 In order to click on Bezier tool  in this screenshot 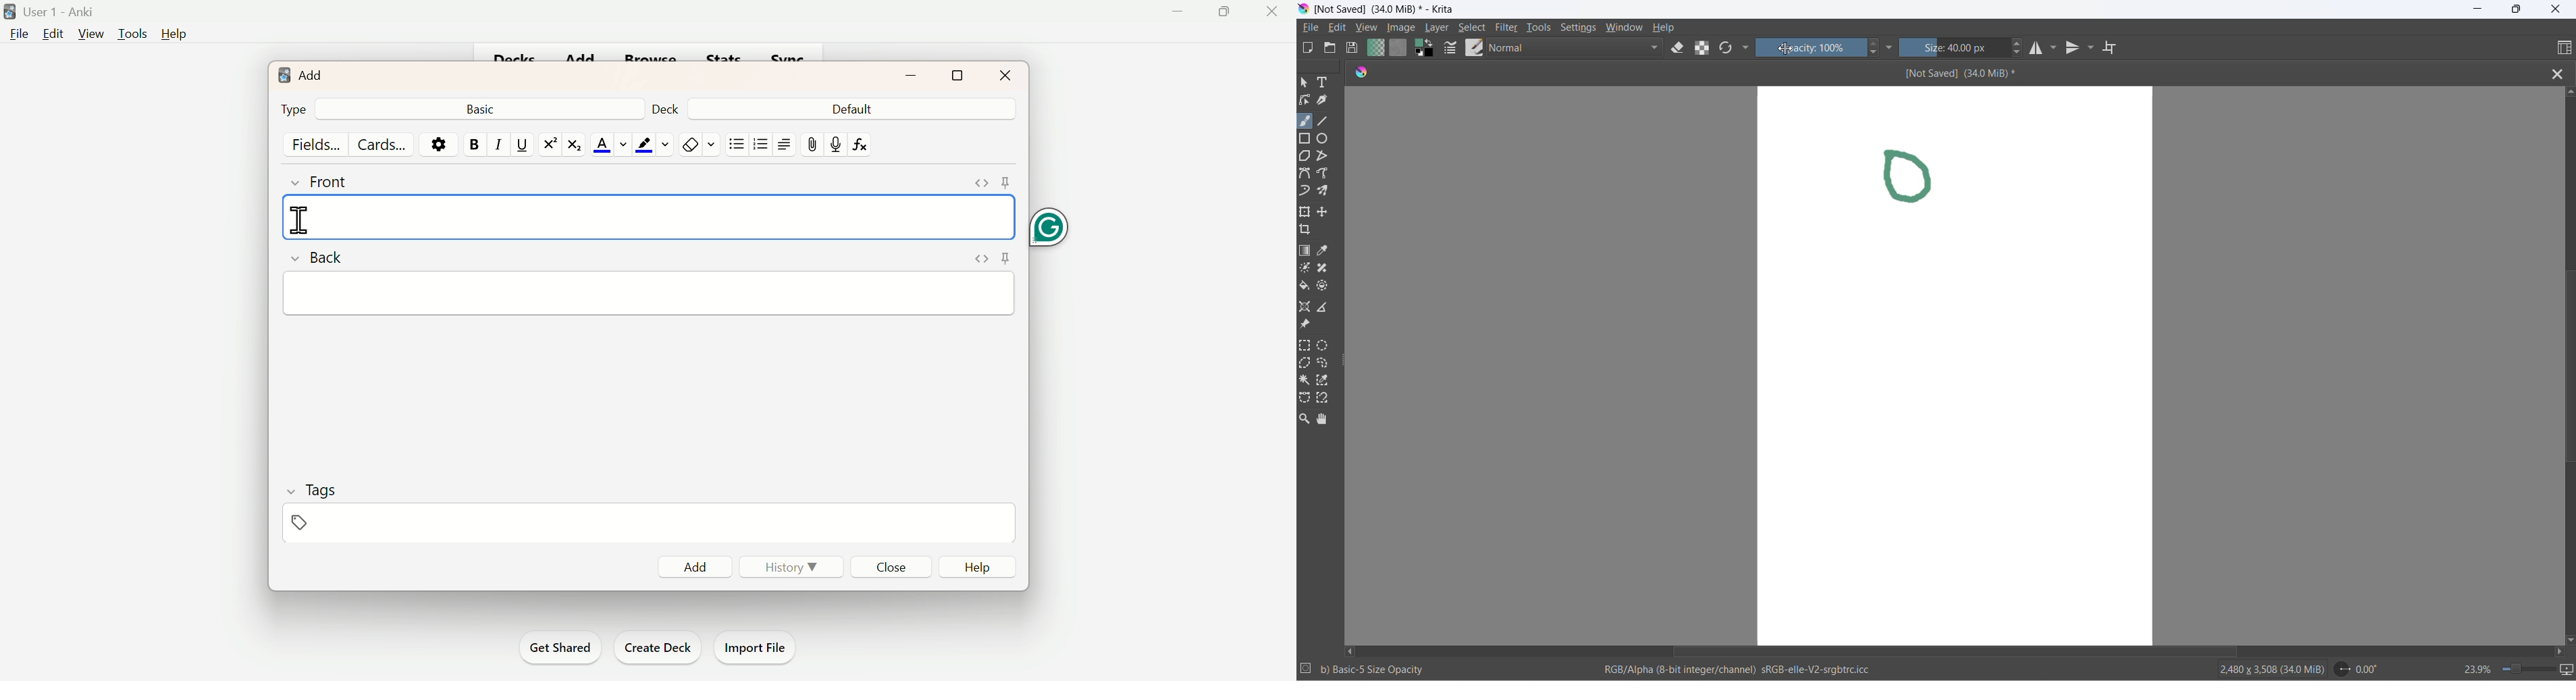, I will do `click(1305, 174)`.